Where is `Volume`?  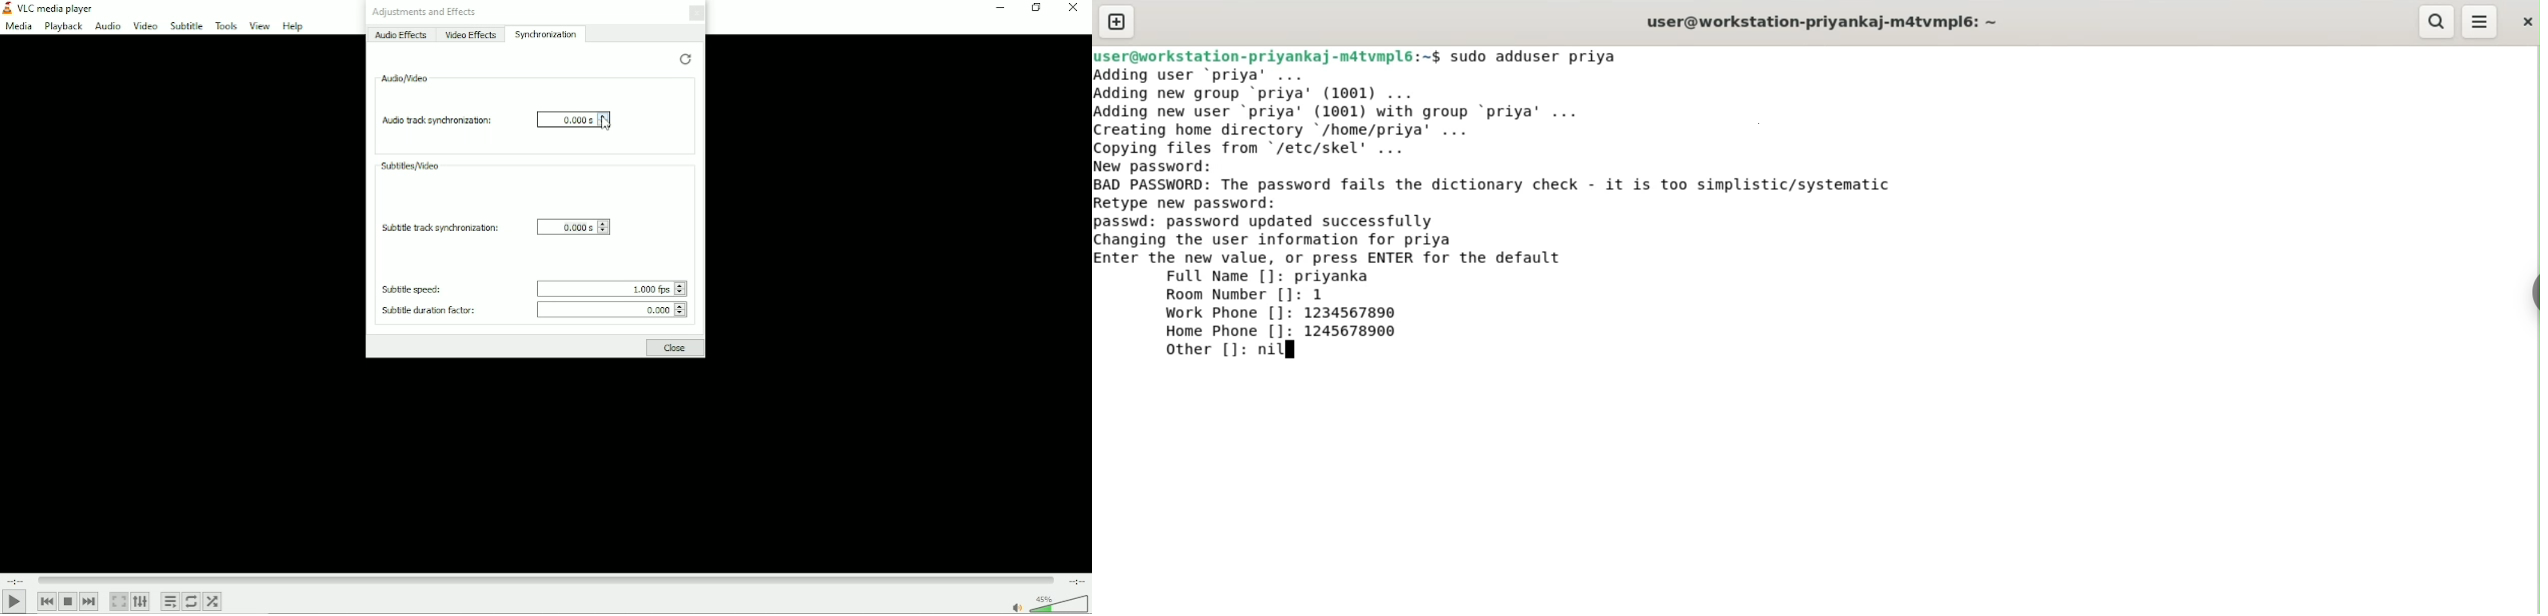 Volume is located at coordinates (1047, 603).